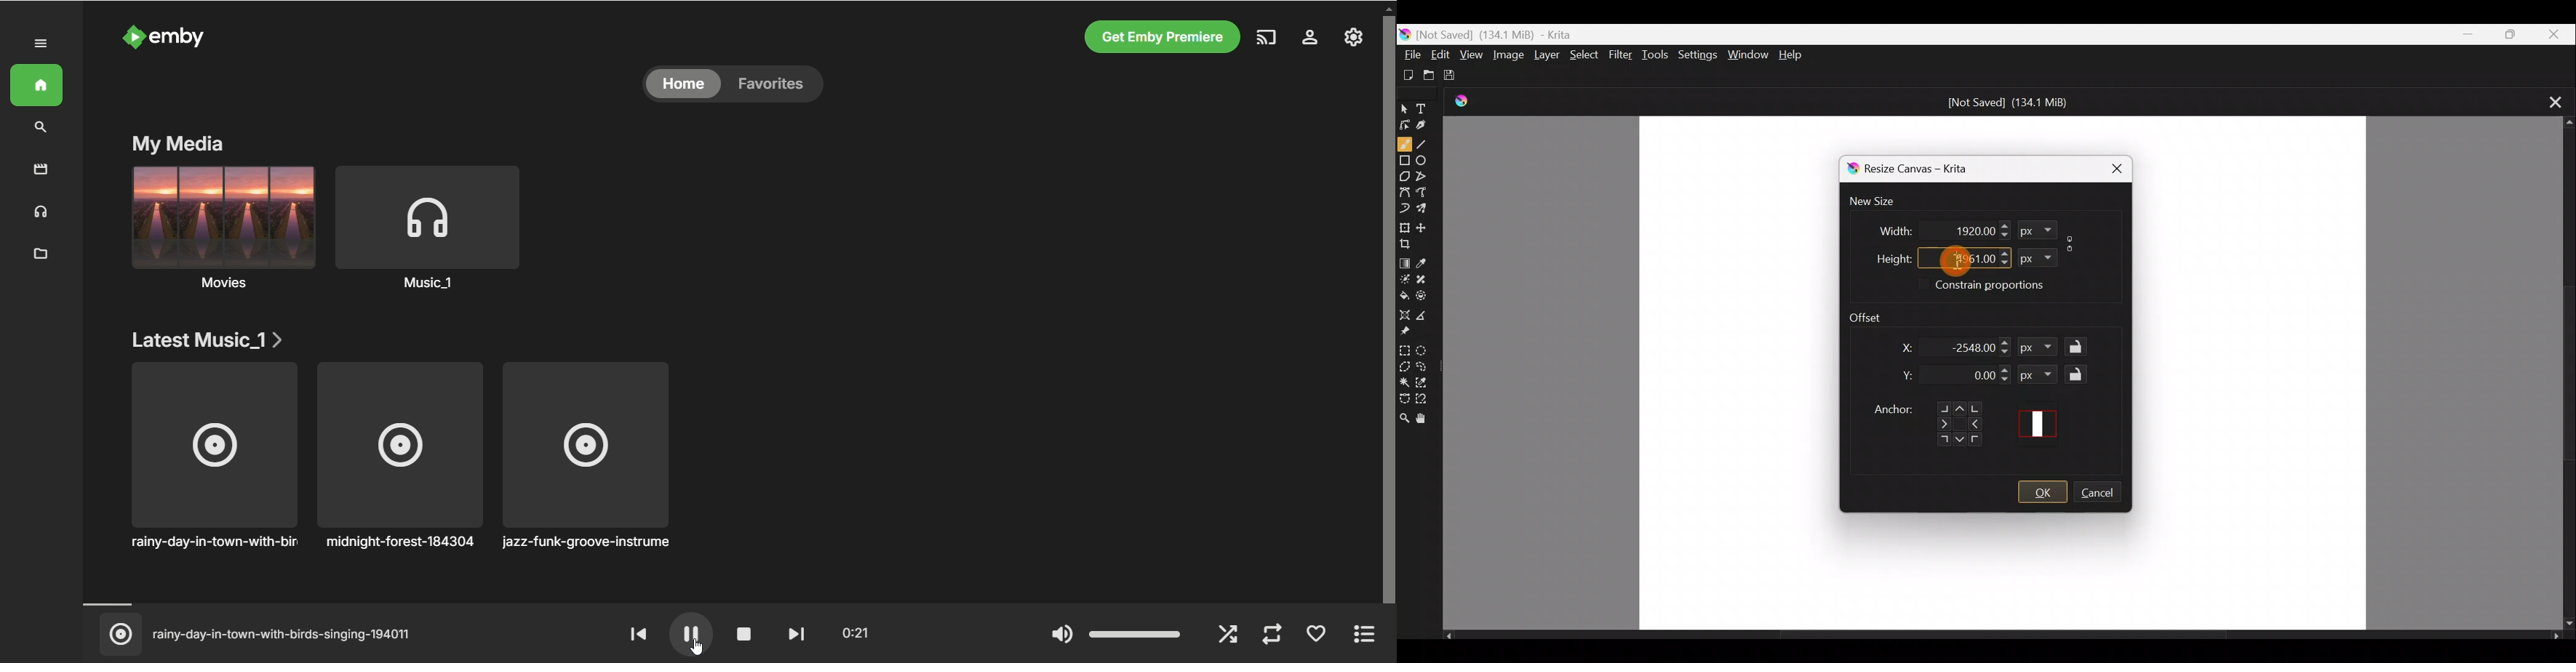 This screenshot has width=2576, height=672. I want to click on Magnetic curve selection tool, so click(1427, 400).